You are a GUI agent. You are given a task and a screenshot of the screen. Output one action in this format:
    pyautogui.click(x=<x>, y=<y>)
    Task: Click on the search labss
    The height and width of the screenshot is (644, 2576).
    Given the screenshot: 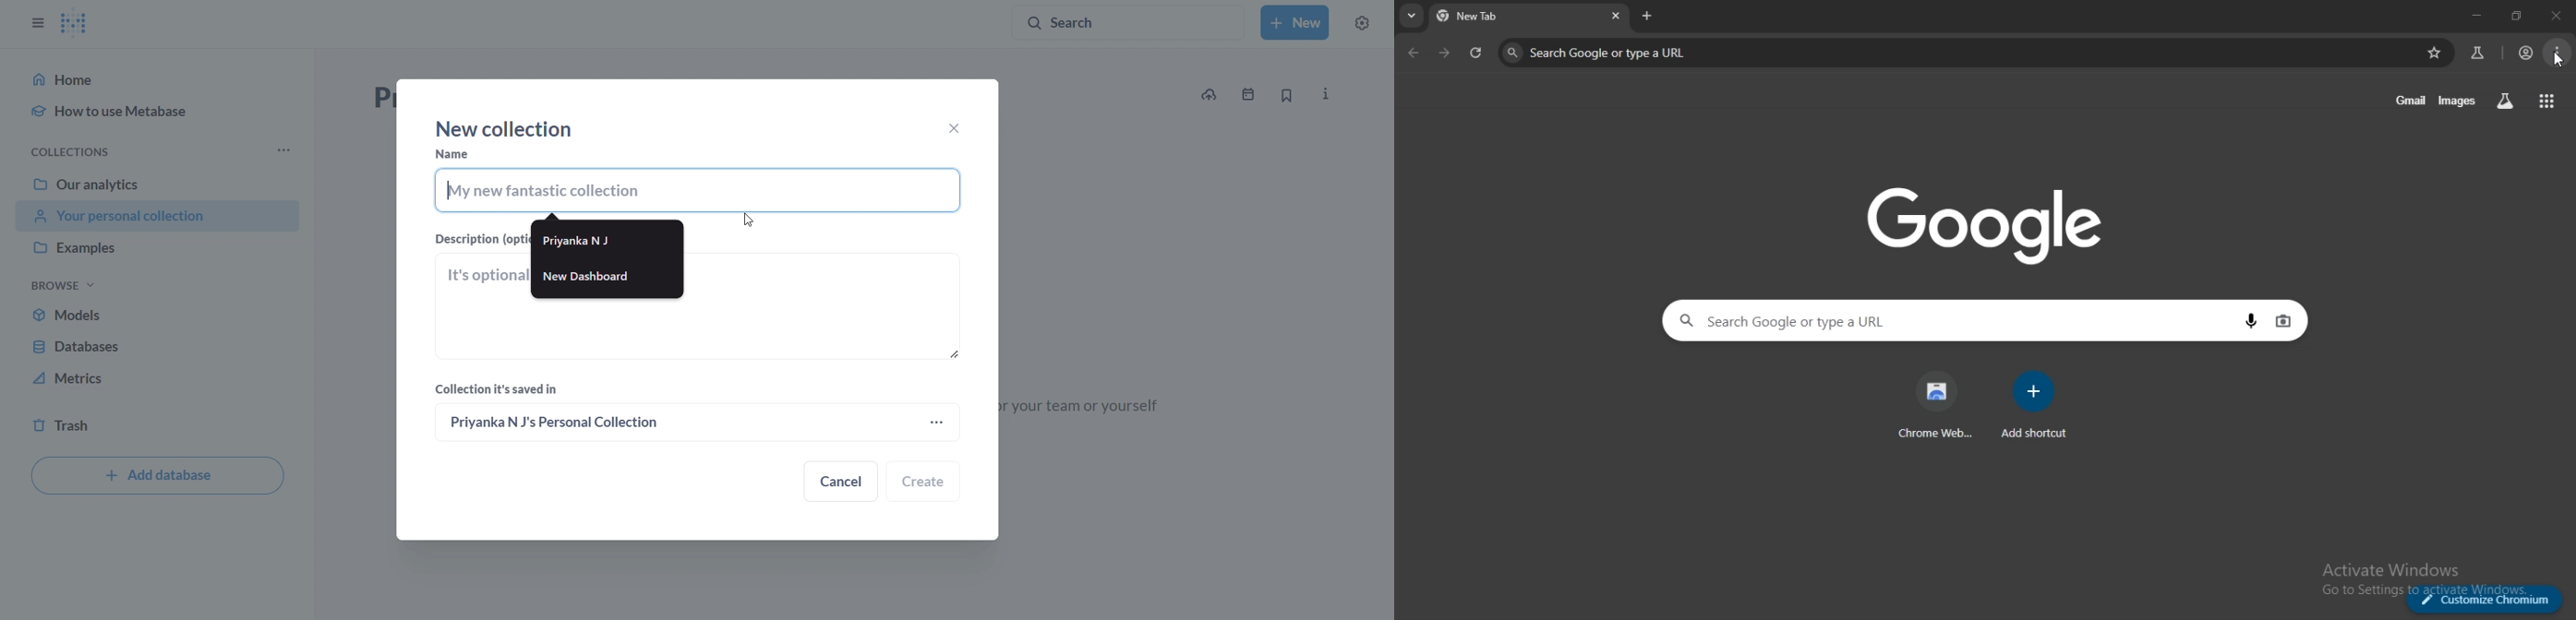 What is the action you would take?
    pyautogui.click(x=2504, y=101)
    